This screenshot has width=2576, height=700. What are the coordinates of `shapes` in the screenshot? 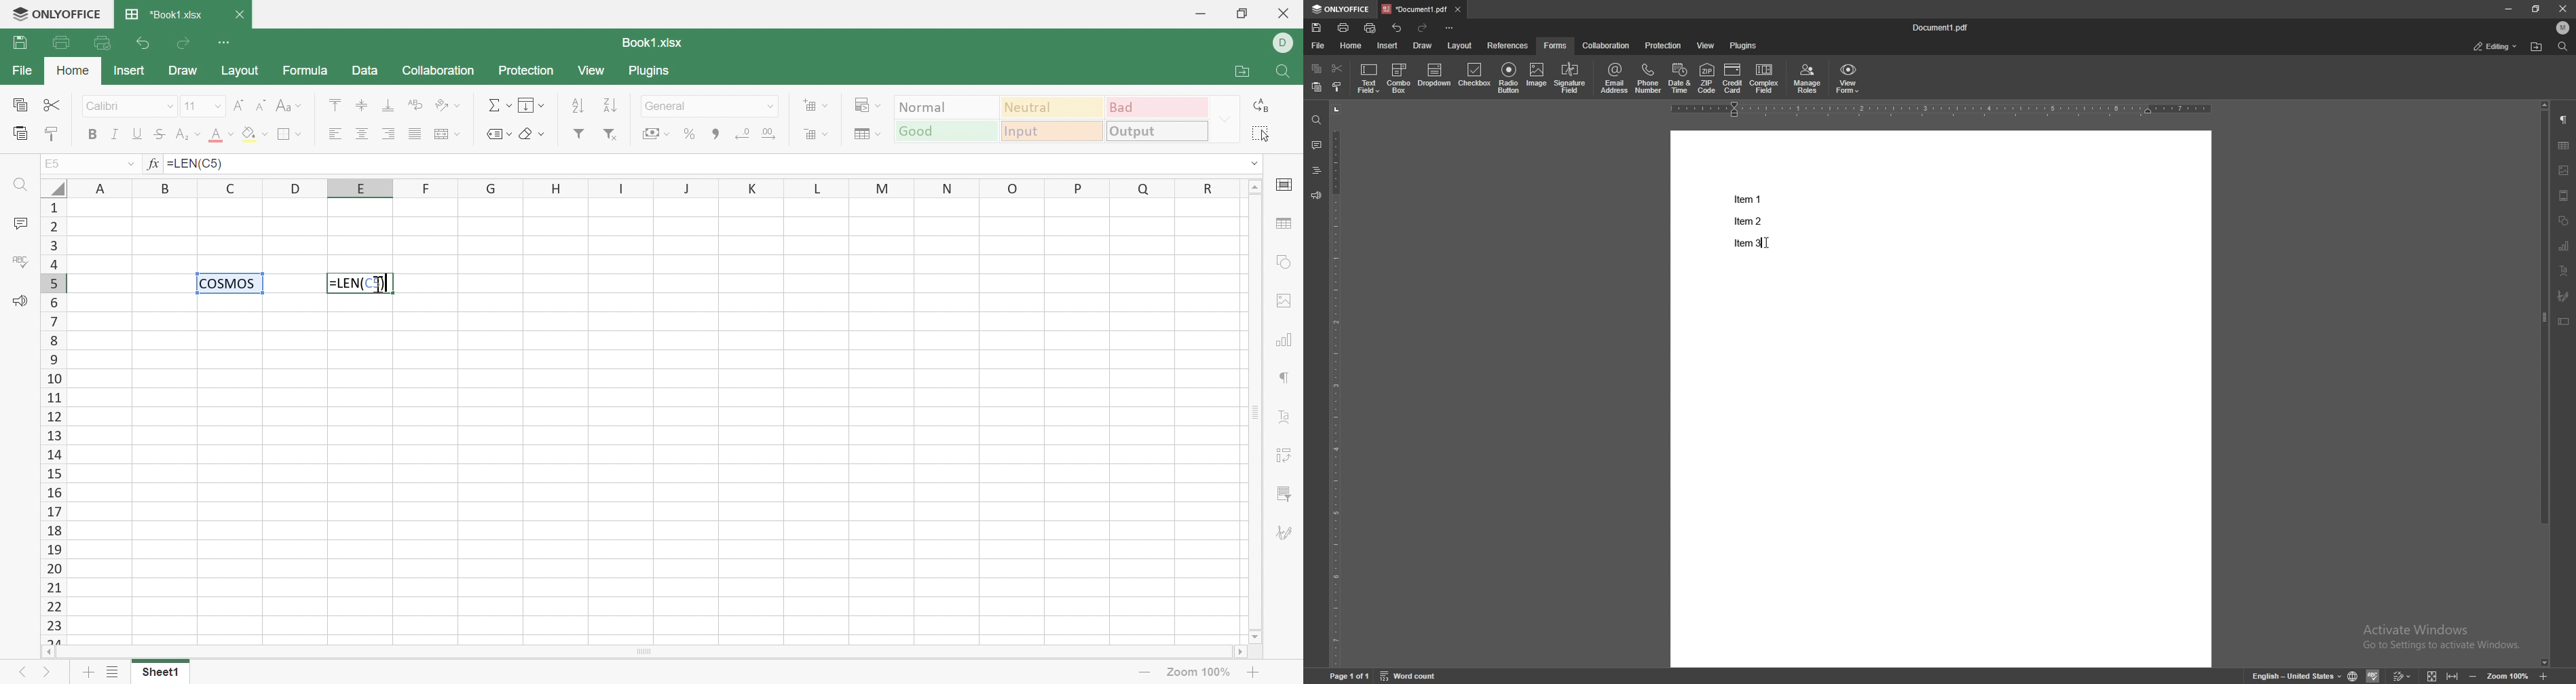 It's located at (2565, 221).